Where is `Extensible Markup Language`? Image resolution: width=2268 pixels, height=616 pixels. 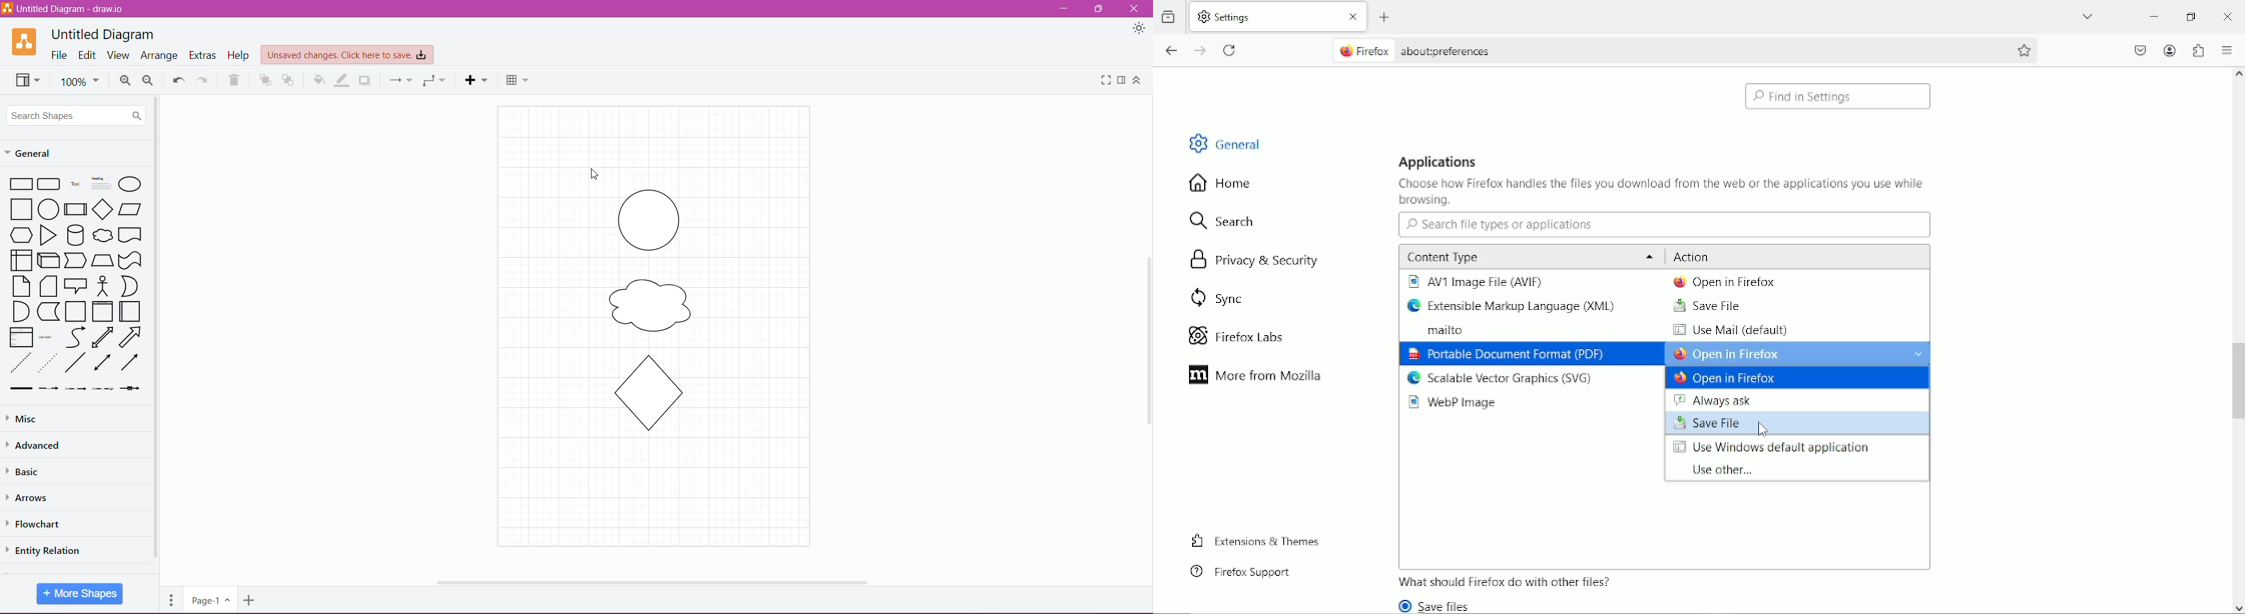
Extensible Markup Language is located at coordinates (1516, 306).